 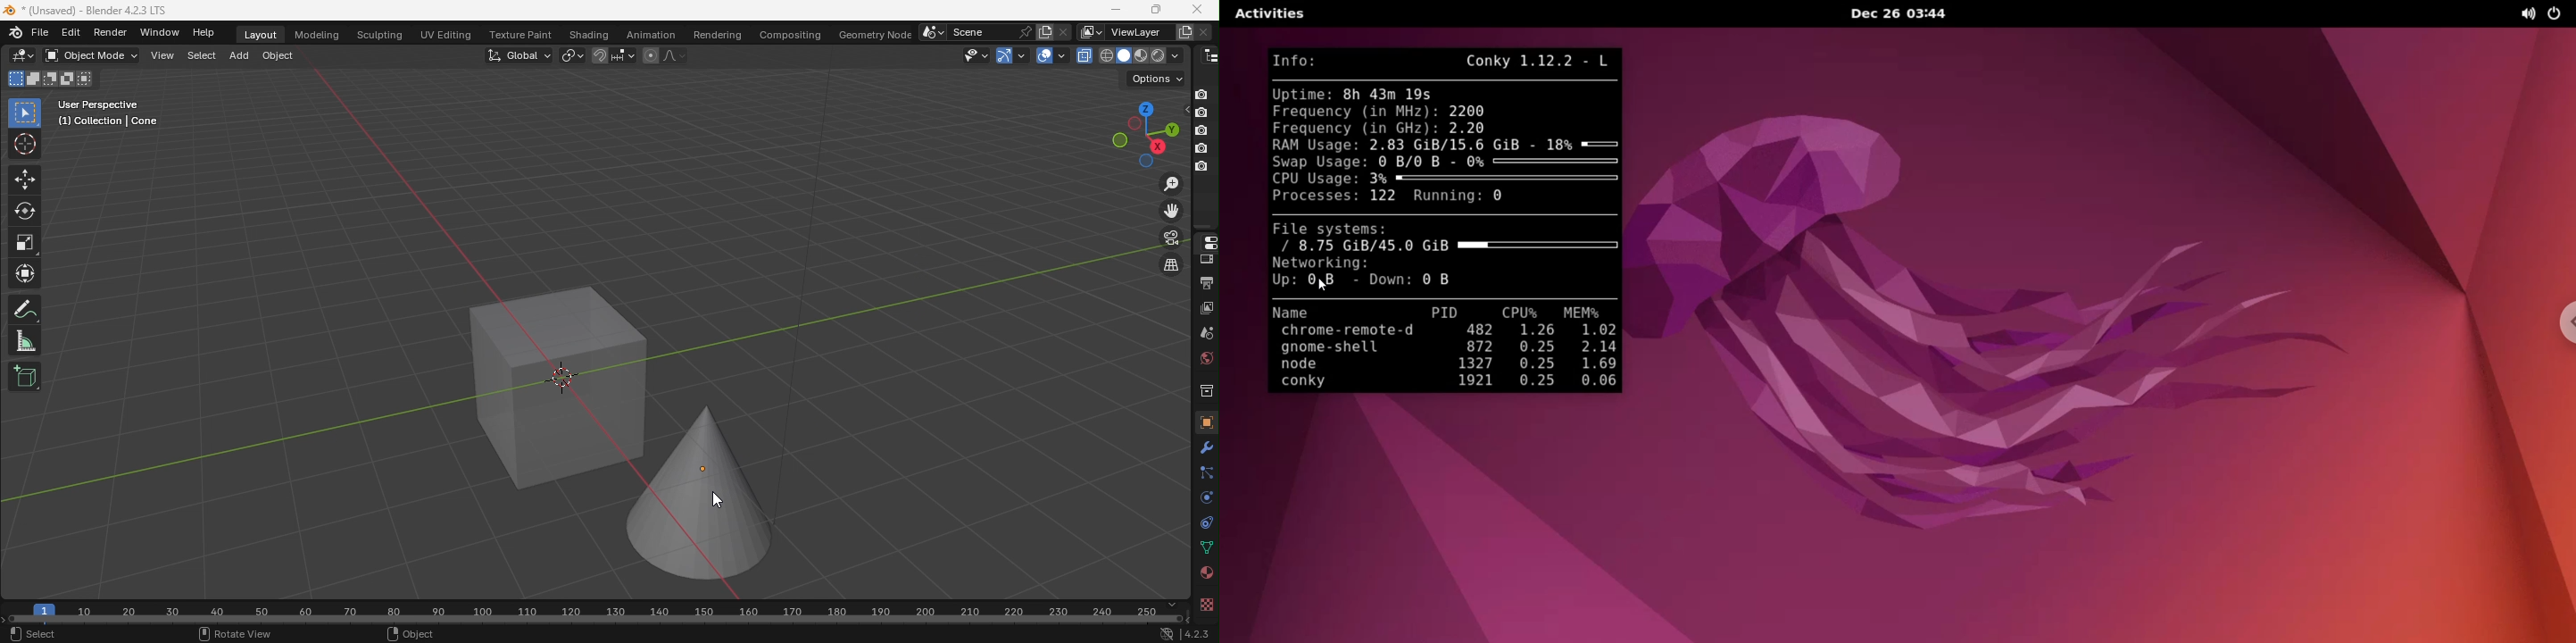 I want to click on Geometry node, so click(x=877, y=32).